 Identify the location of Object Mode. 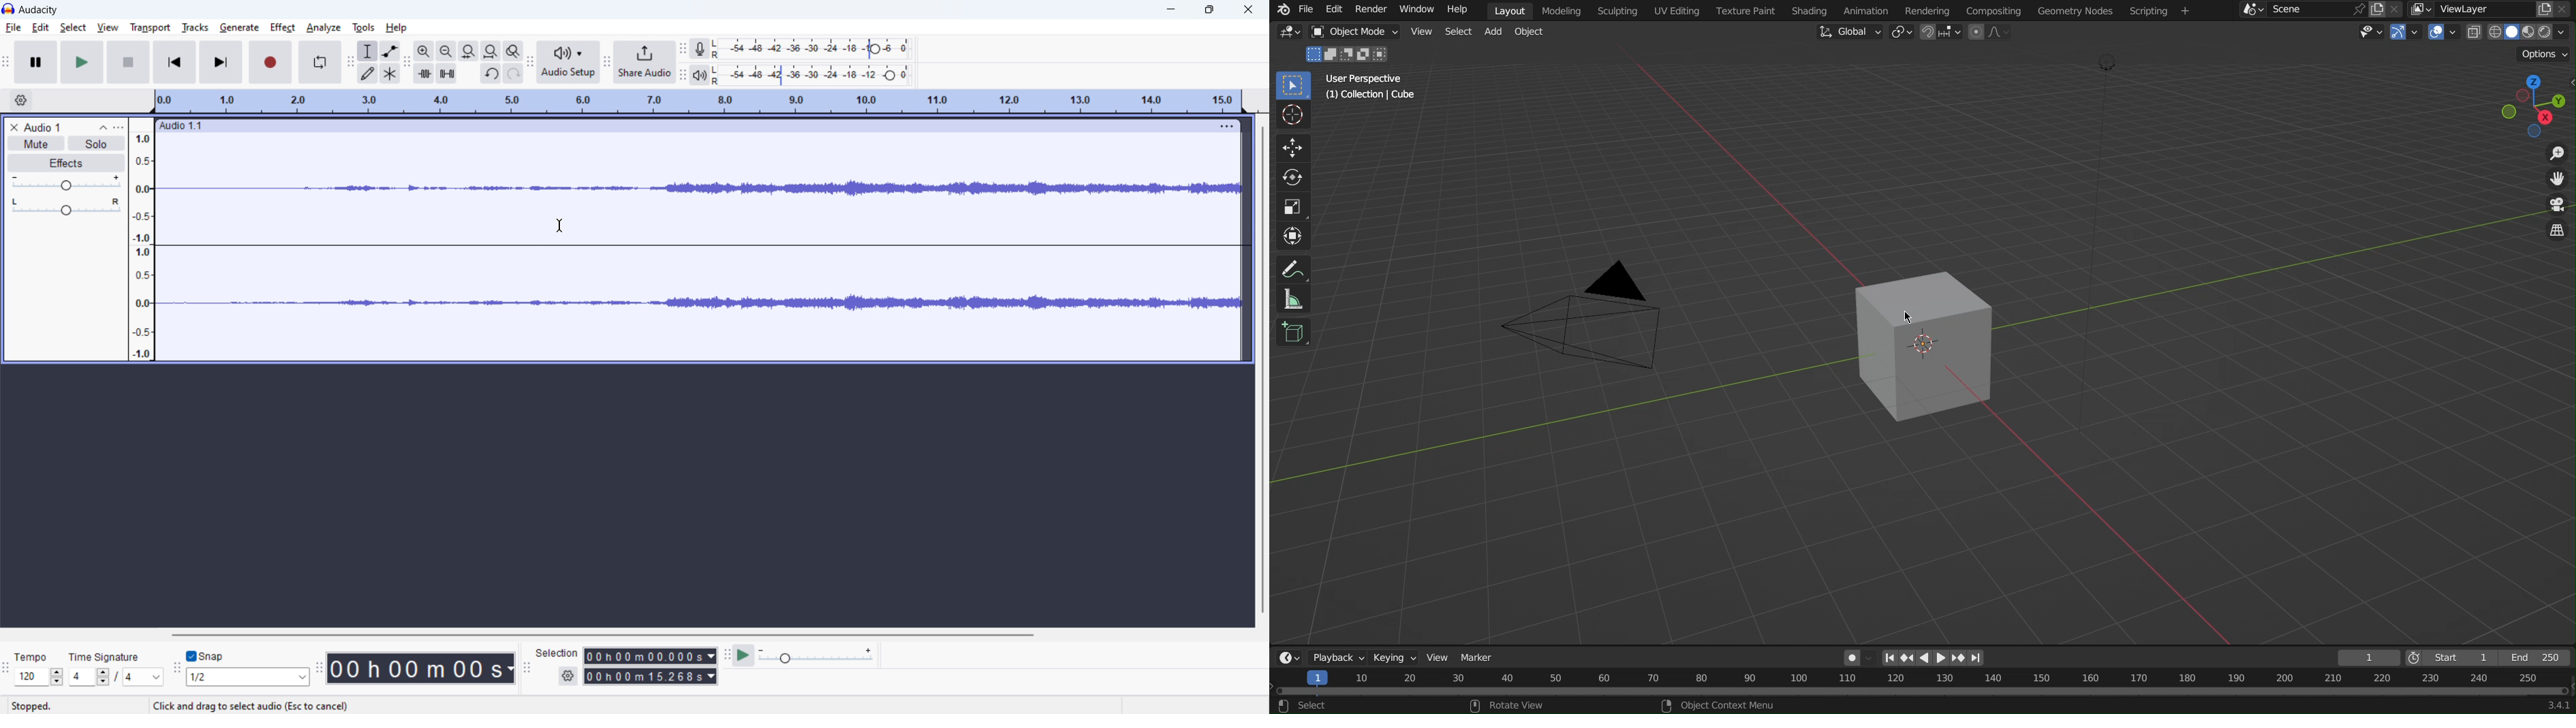
(1355, 33).